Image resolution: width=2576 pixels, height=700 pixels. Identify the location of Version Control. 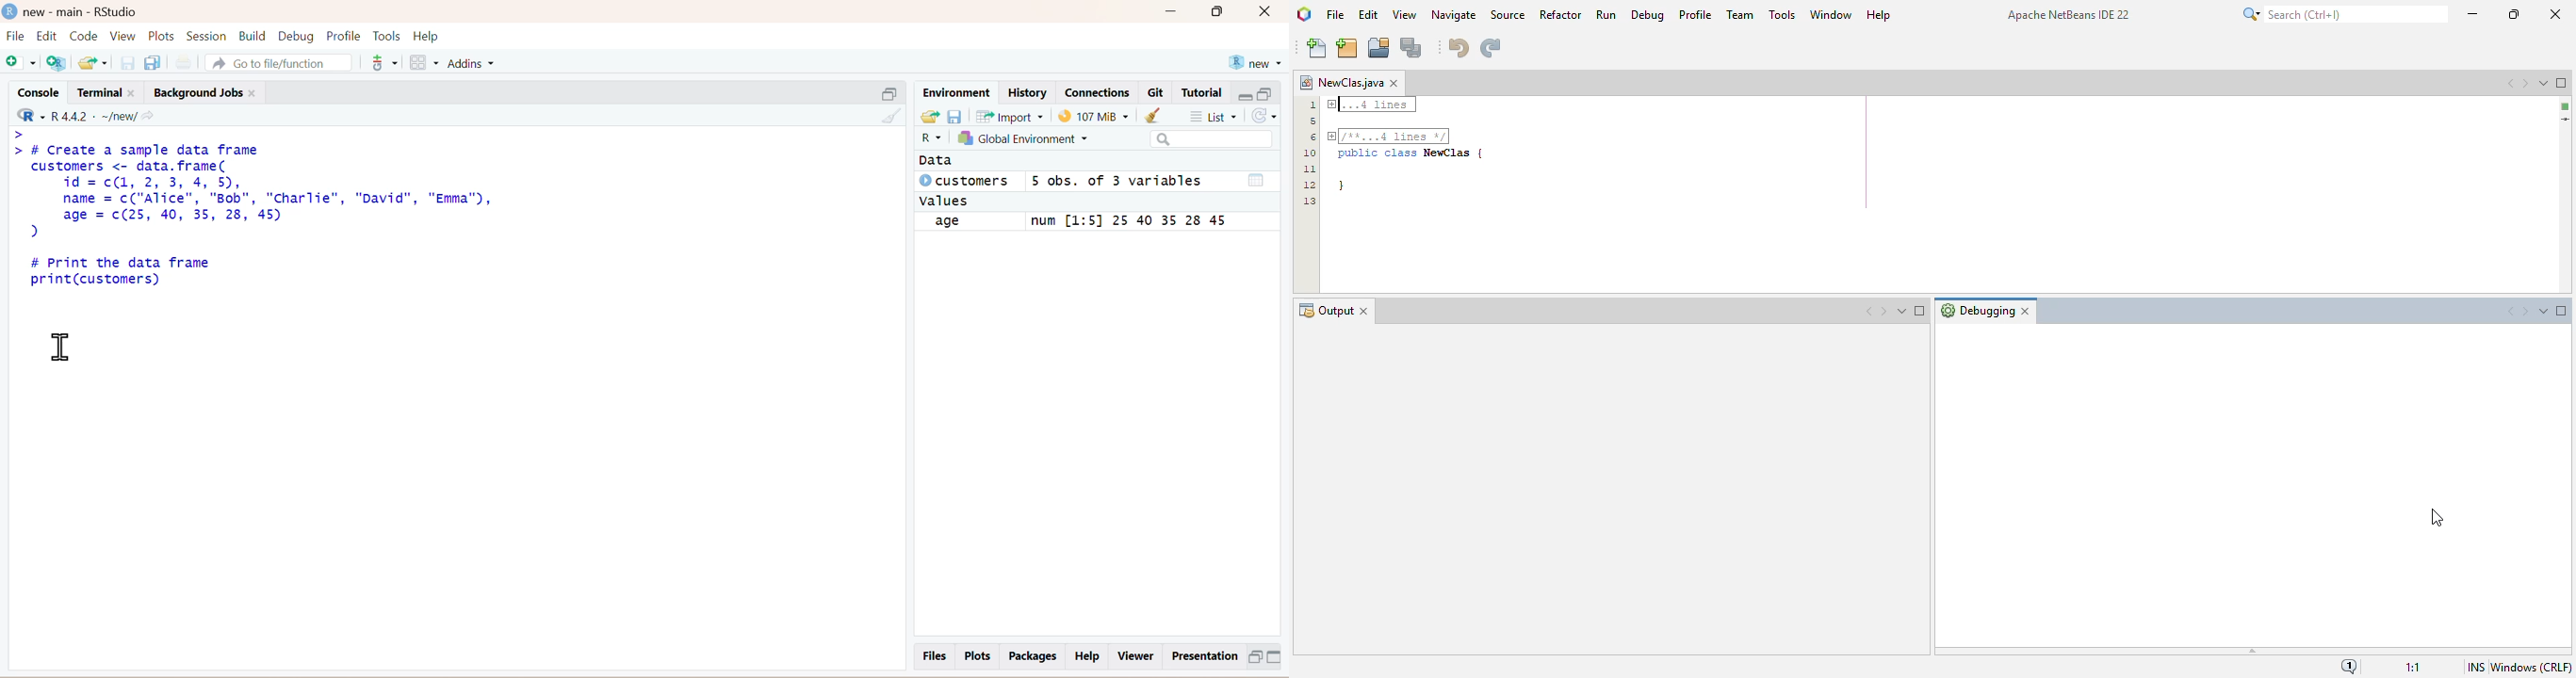
(384, 60).